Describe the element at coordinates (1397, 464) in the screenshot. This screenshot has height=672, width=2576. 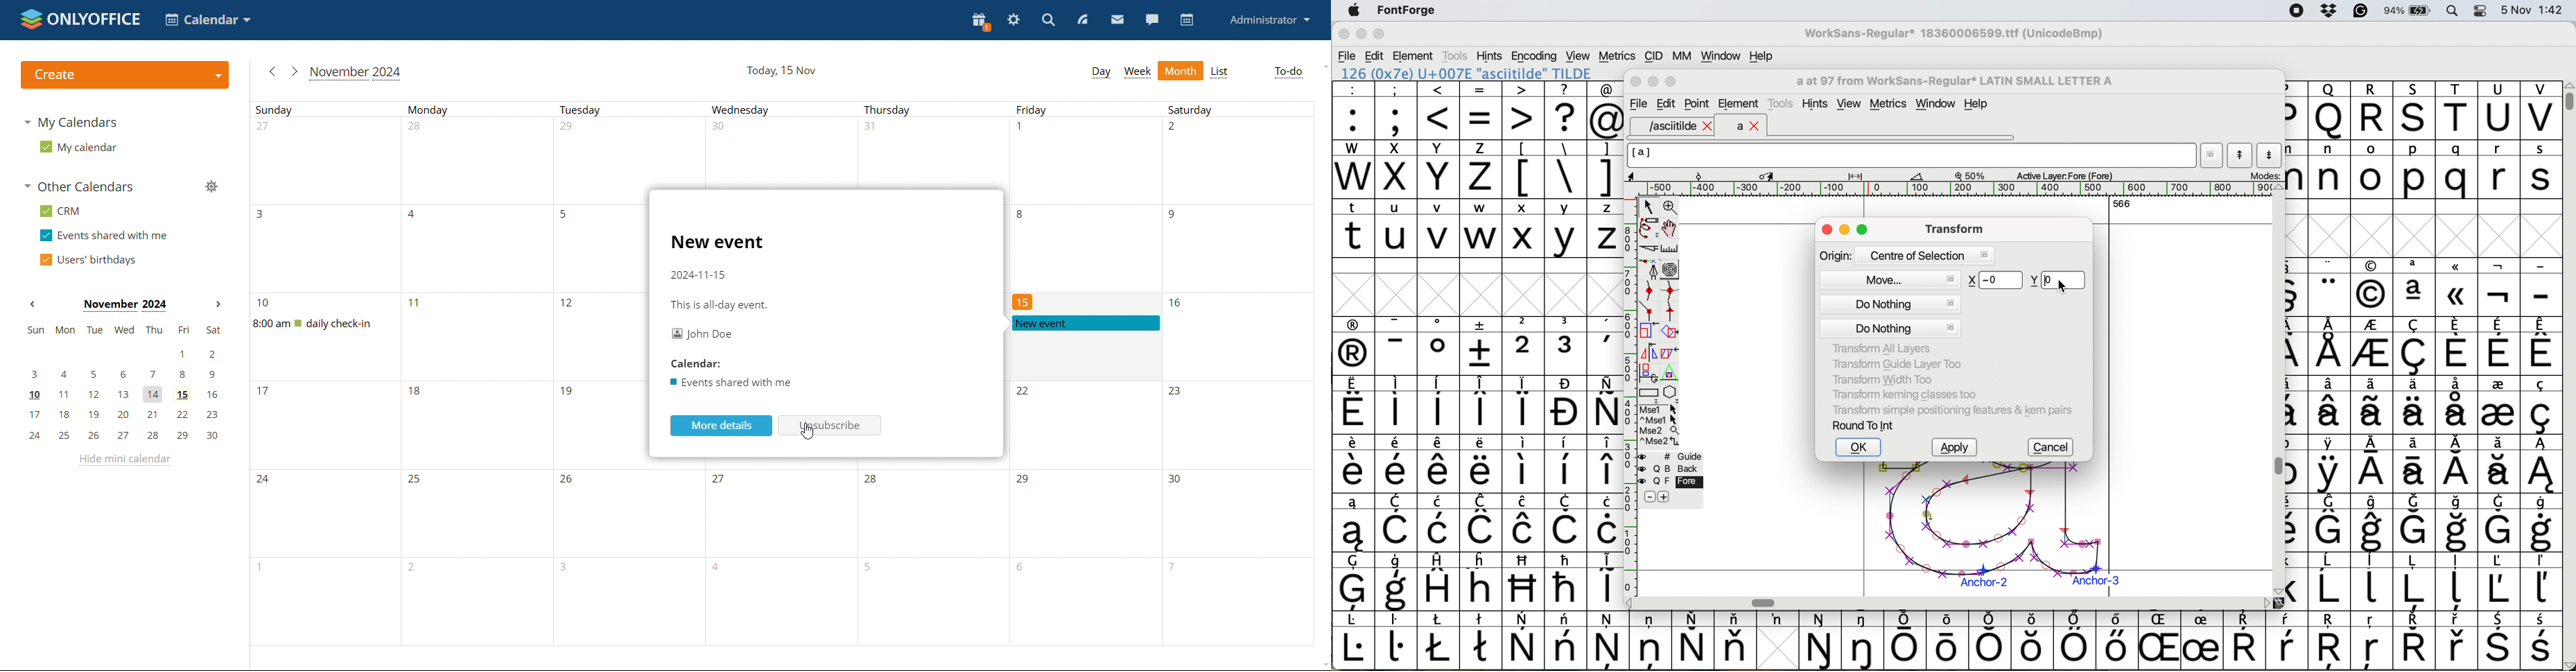
I see `symbol` at that location.